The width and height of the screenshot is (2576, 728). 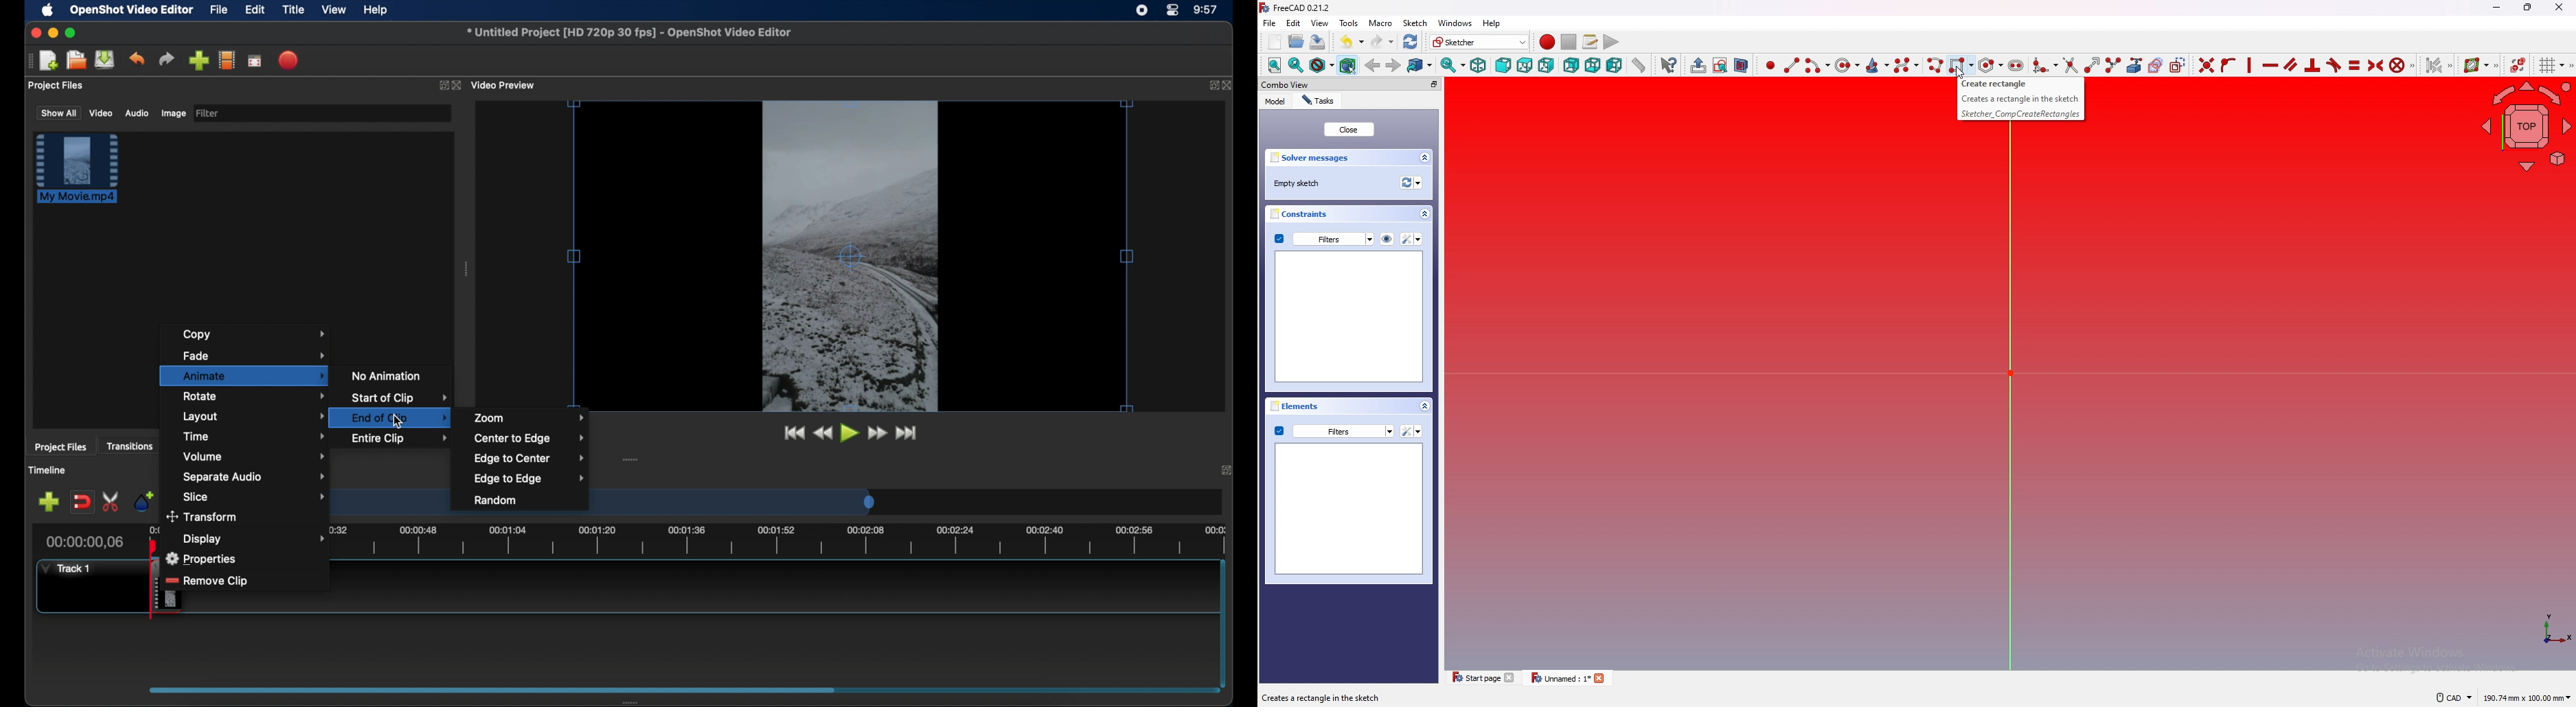 I want to click on current time indicator, so click(x=85, y=542).